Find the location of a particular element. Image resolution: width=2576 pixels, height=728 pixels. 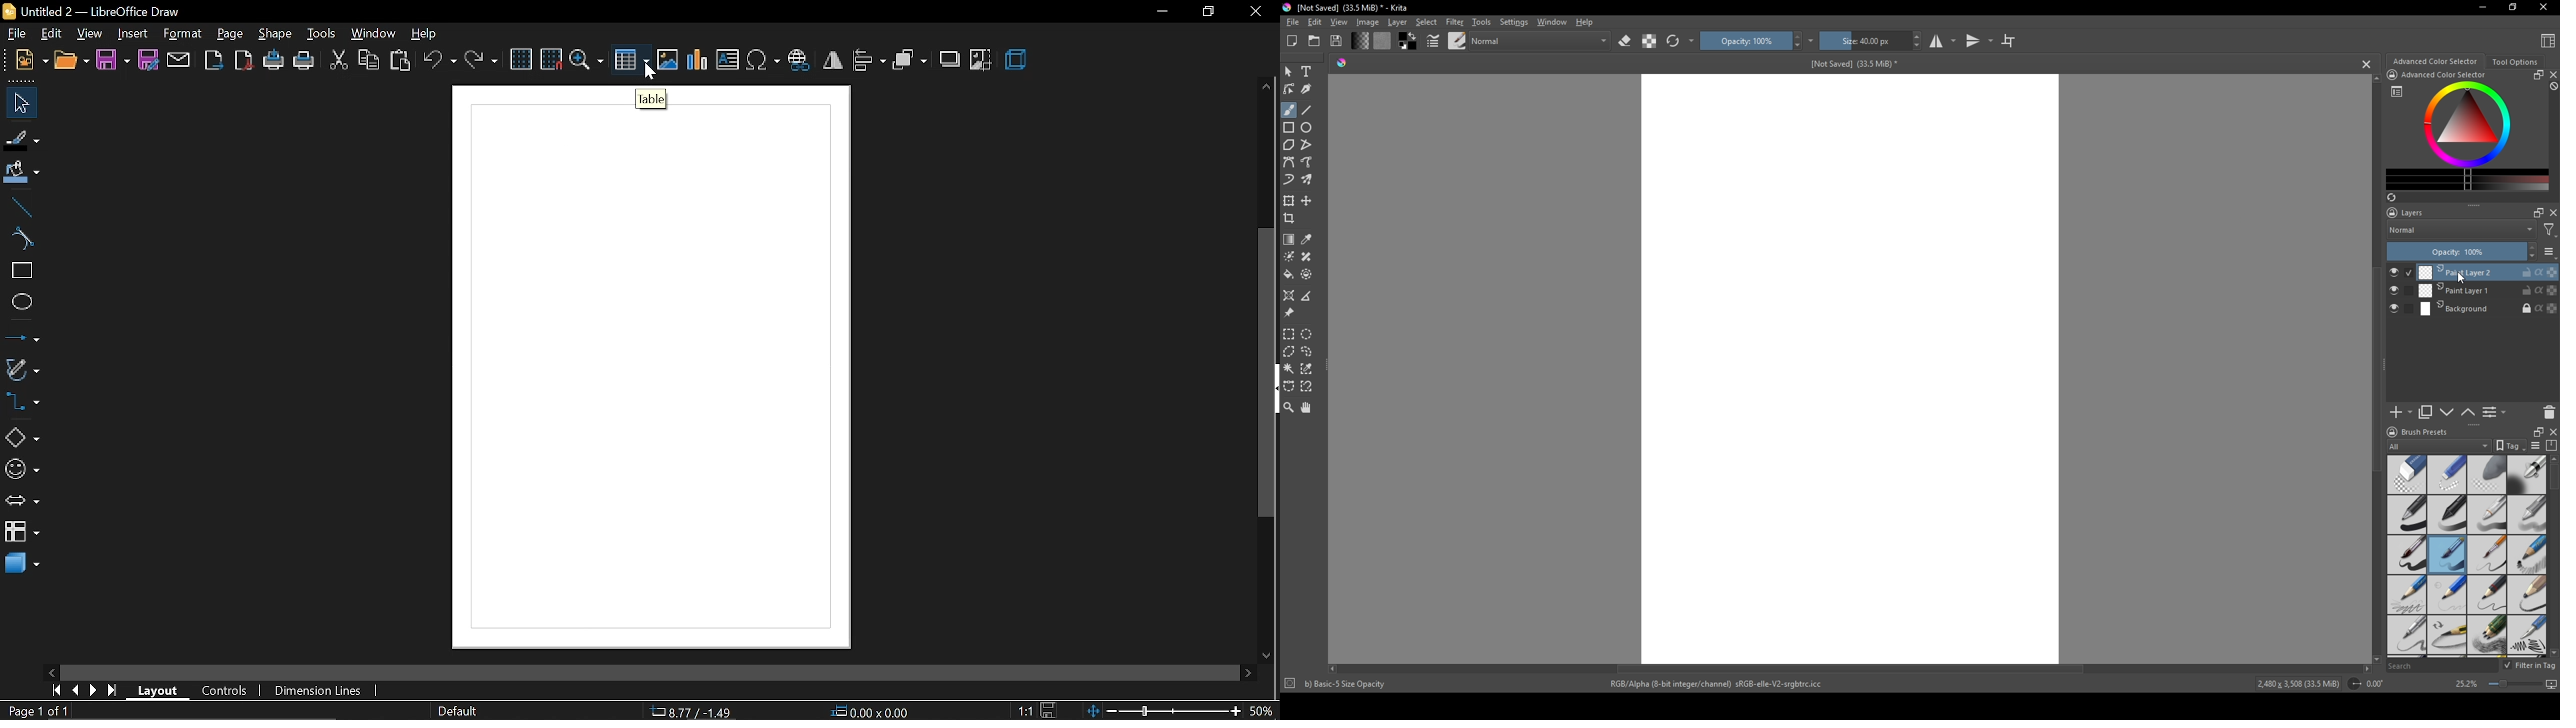

assistant is located at coordinates (1289, 295).